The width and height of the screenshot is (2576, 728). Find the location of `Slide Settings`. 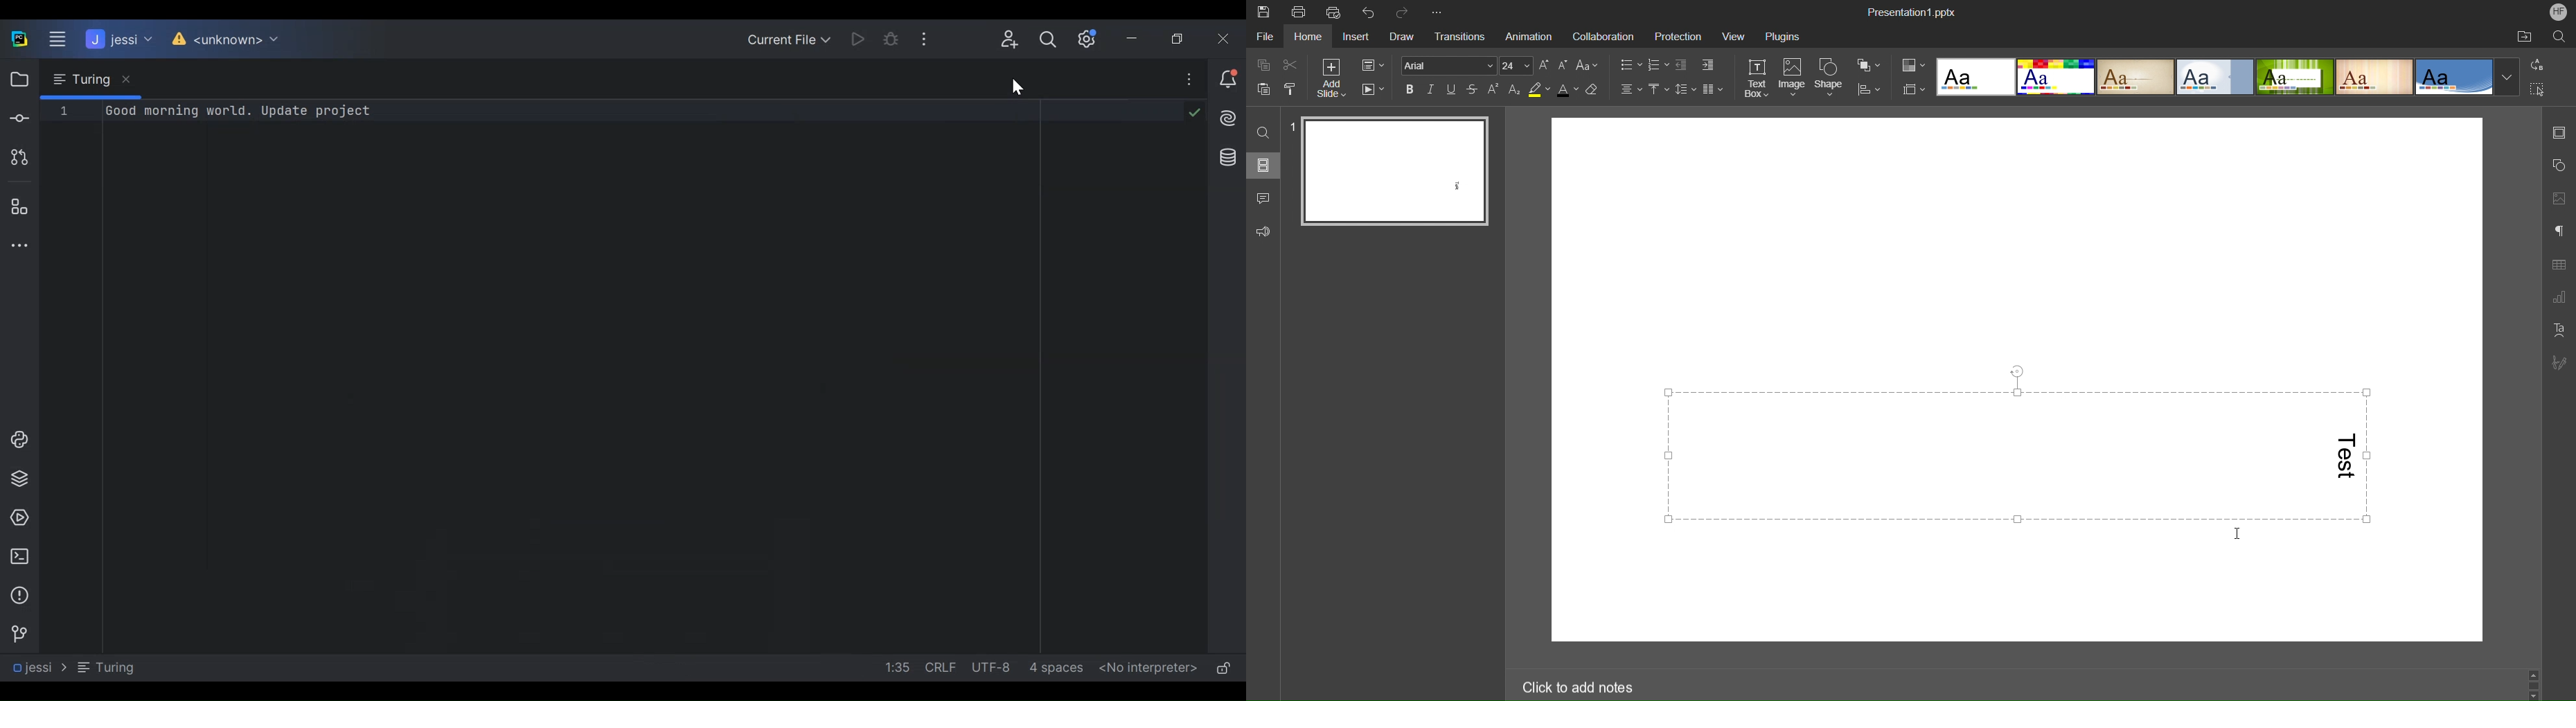

Slide Settings is located at coordinates (1373, 64).